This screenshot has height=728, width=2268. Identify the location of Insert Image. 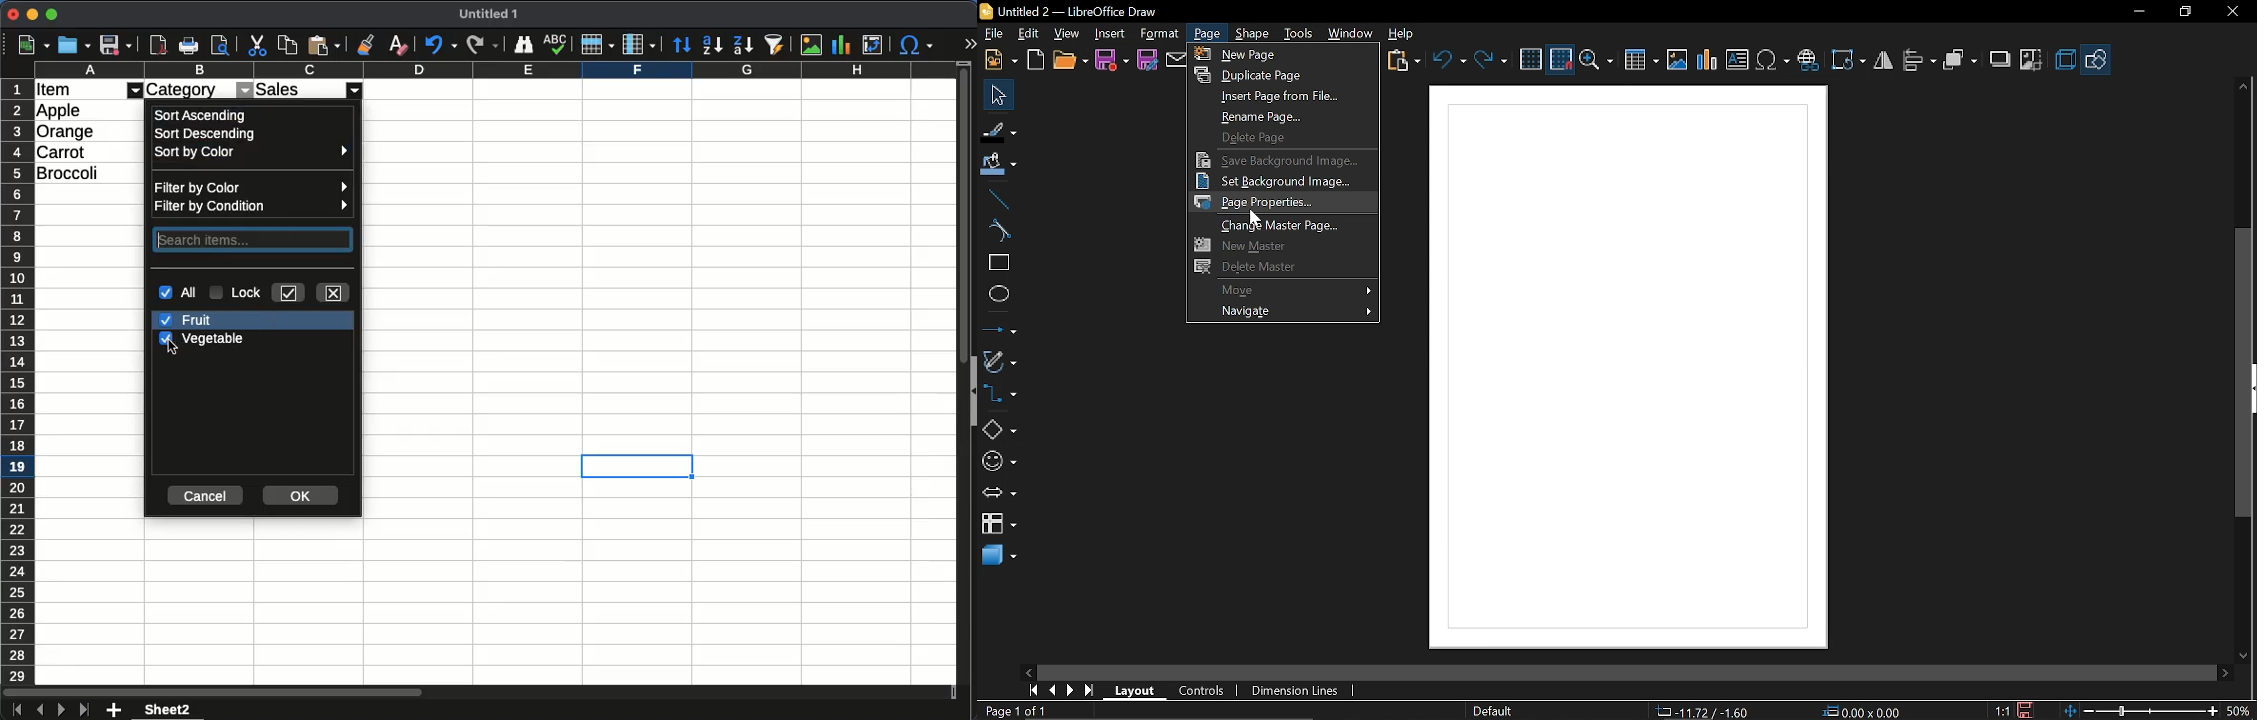
(1678, 61).